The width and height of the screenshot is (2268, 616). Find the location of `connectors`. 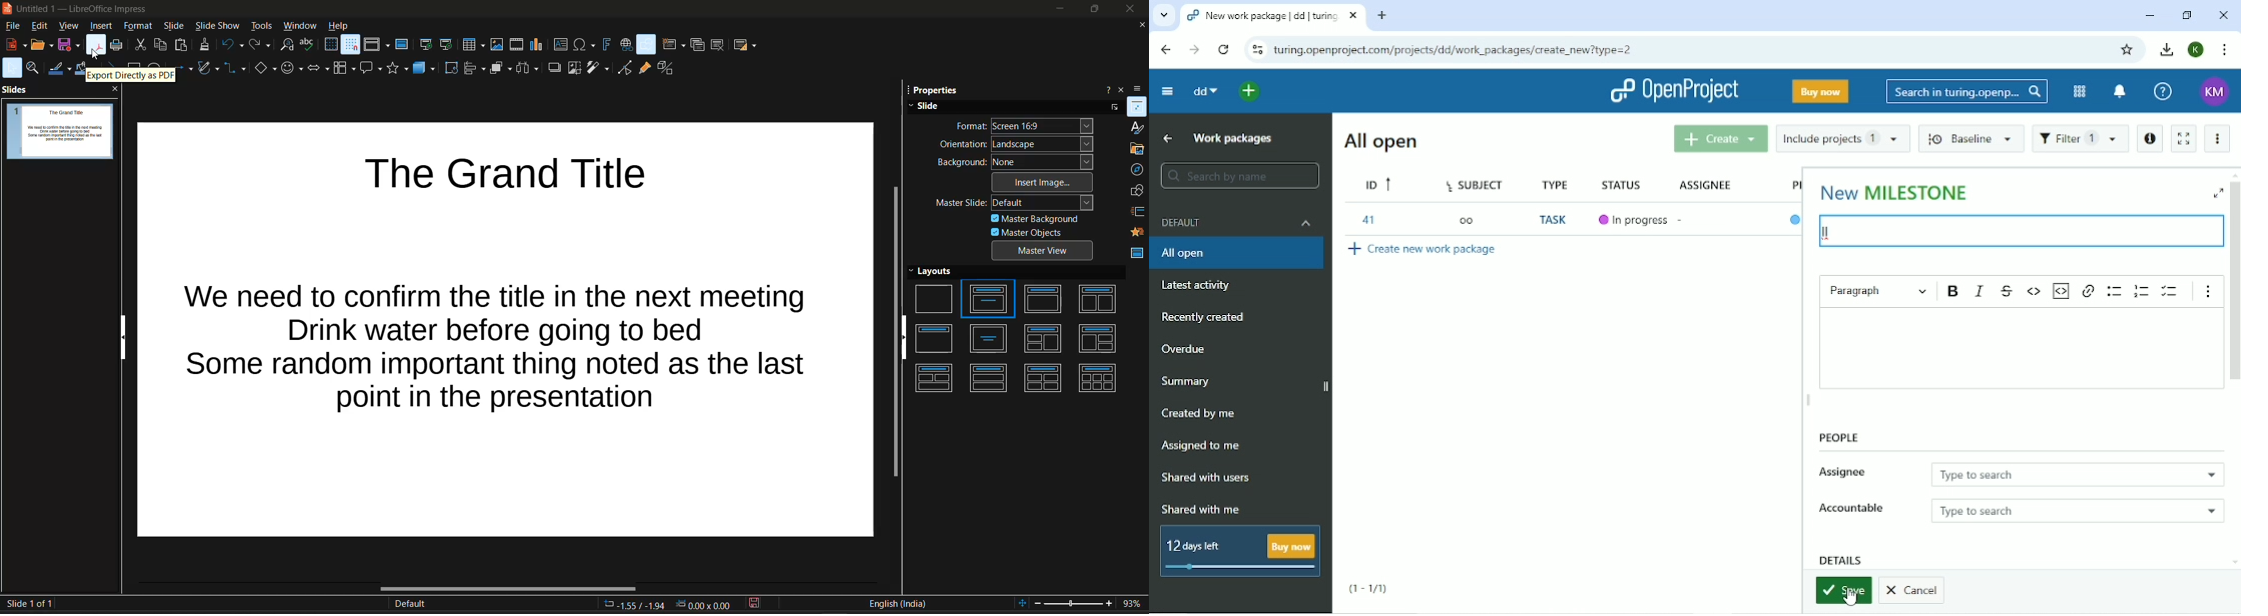

connectors is located at coordinates (233, 68).